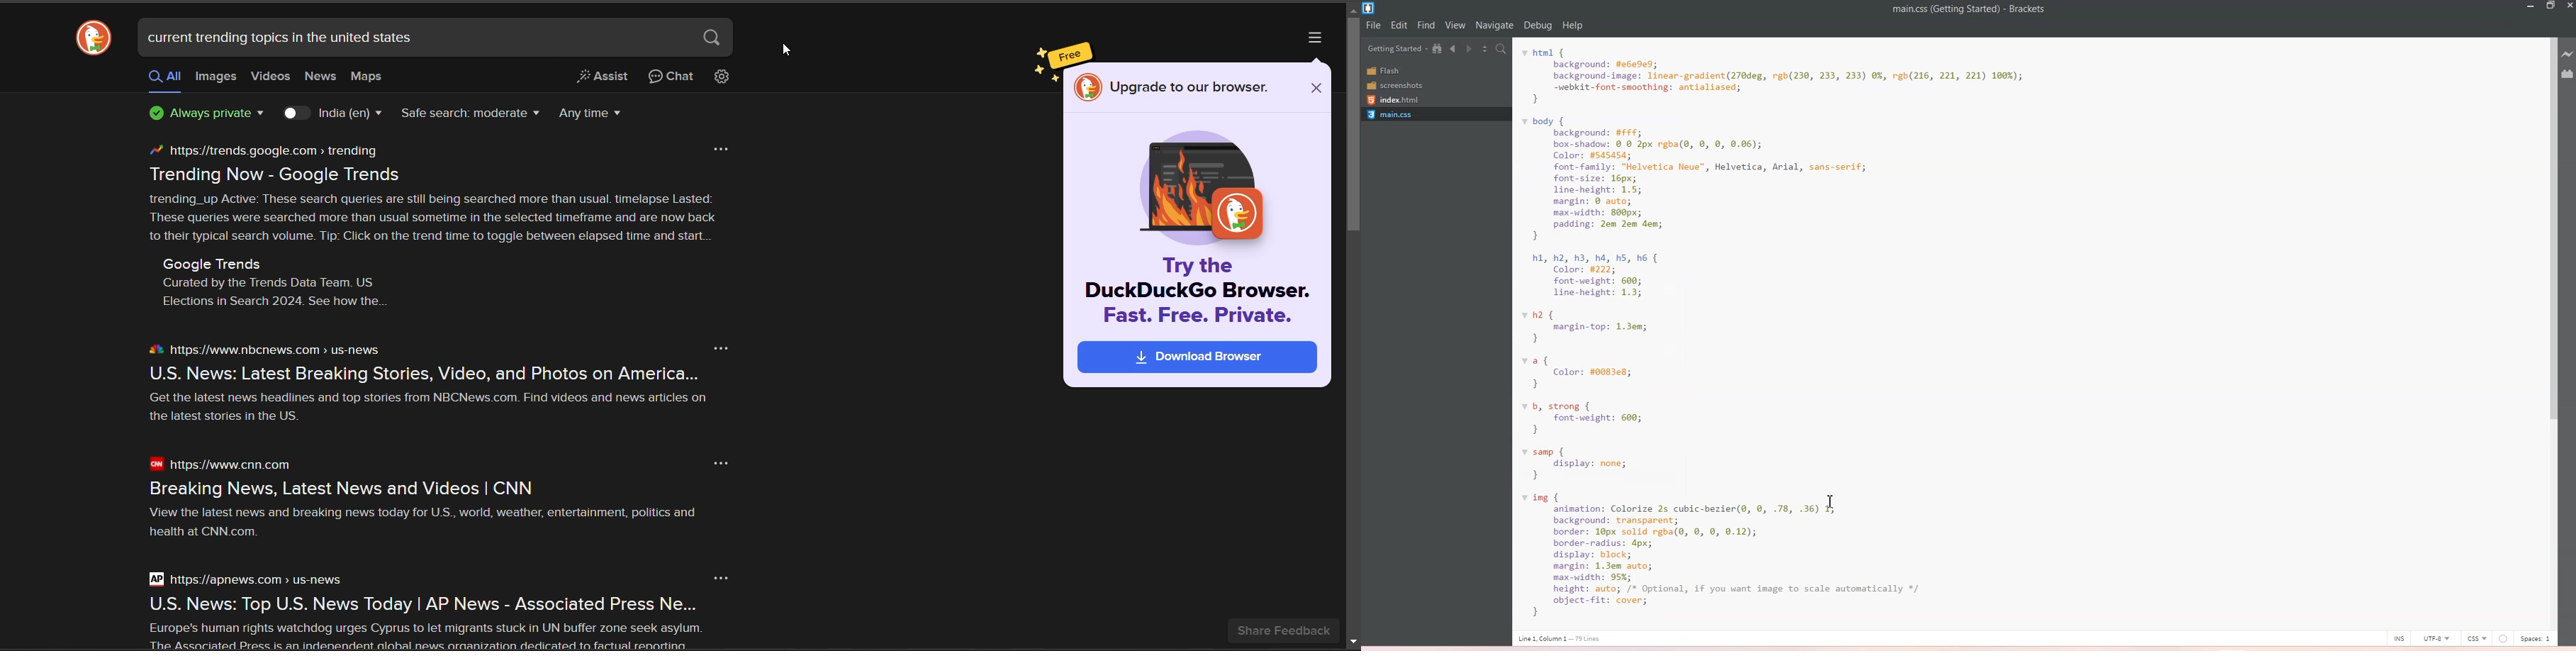 This screenshot has width=2576, height=672. I want to click on https://www.cnn.com, so click(220, 466).